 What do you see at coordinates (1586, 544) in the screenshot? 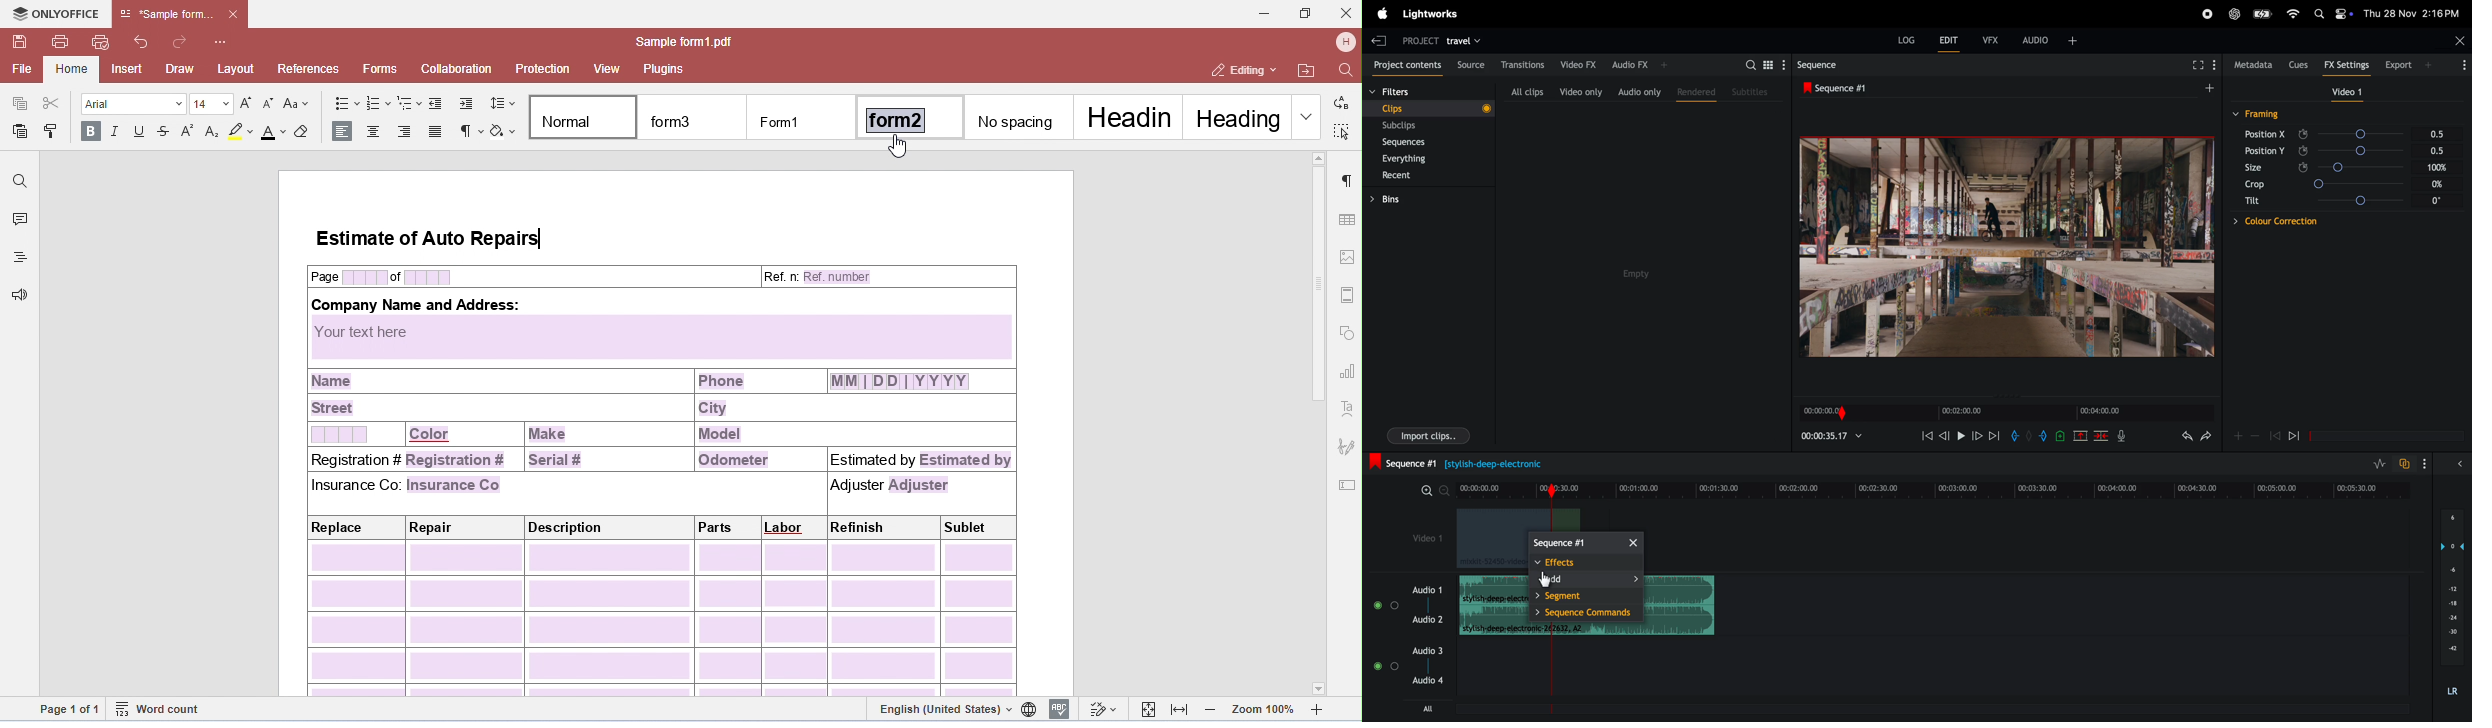
I see `sequence` at bounding box center [1586, 544].